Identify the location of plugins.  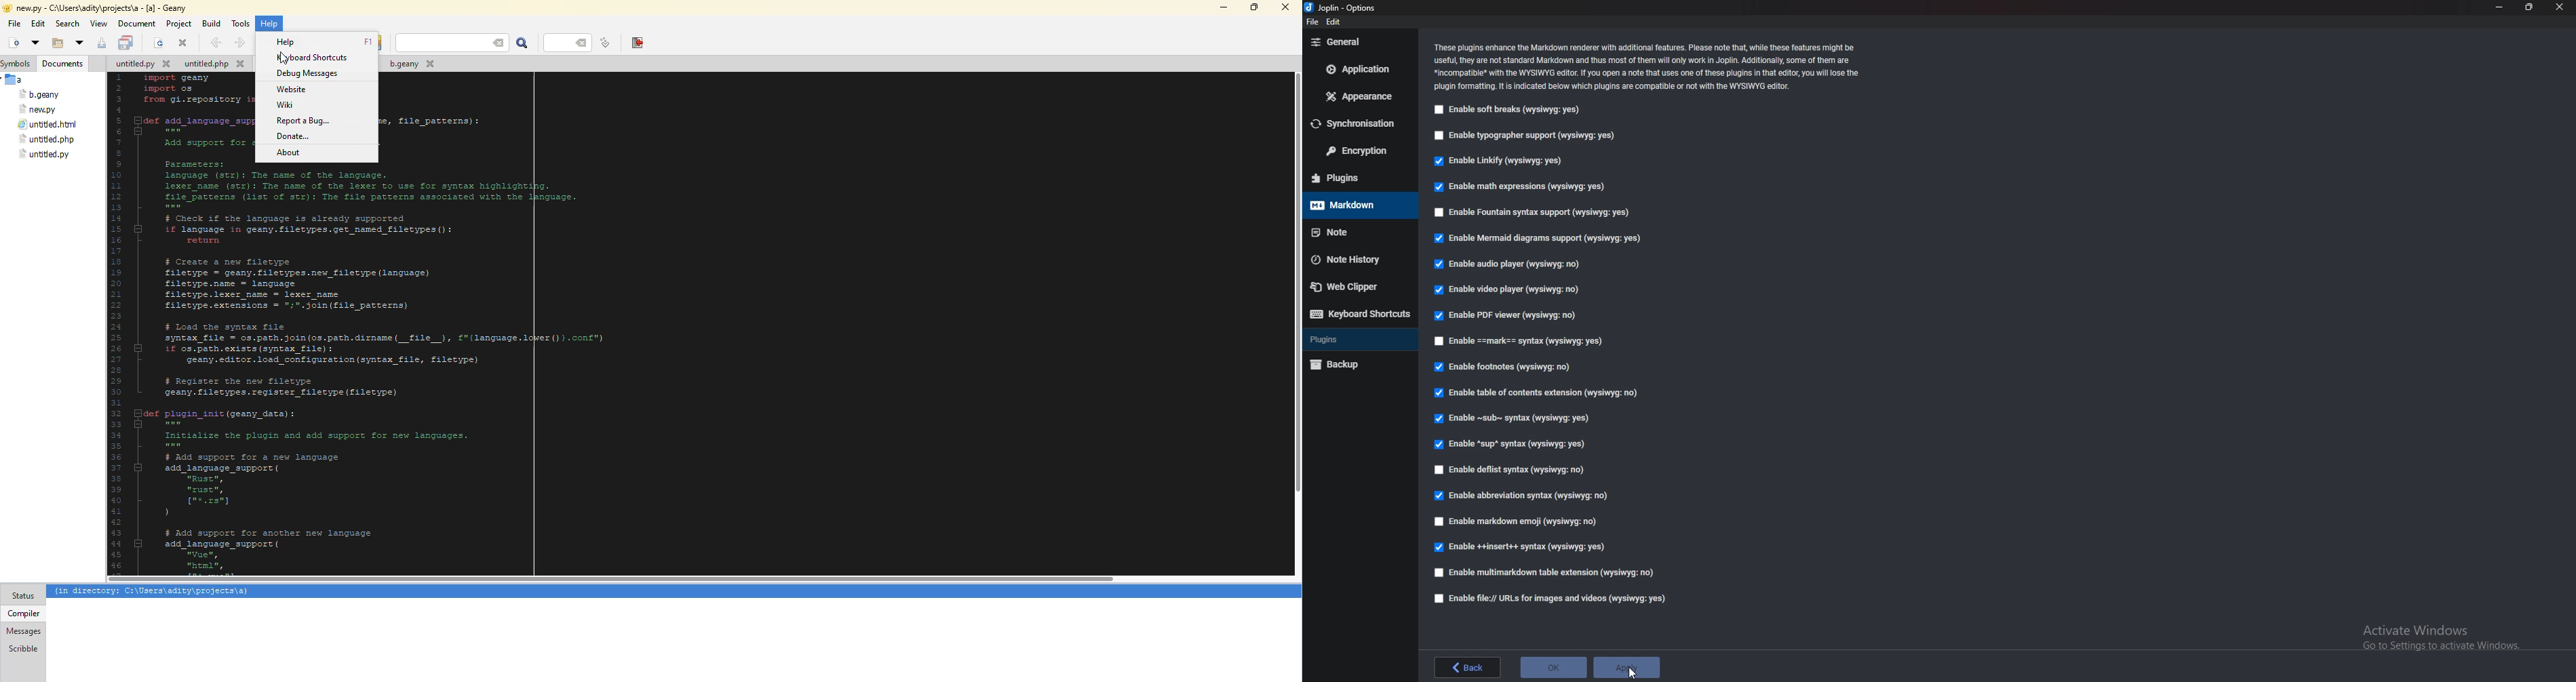
(1357, 340).